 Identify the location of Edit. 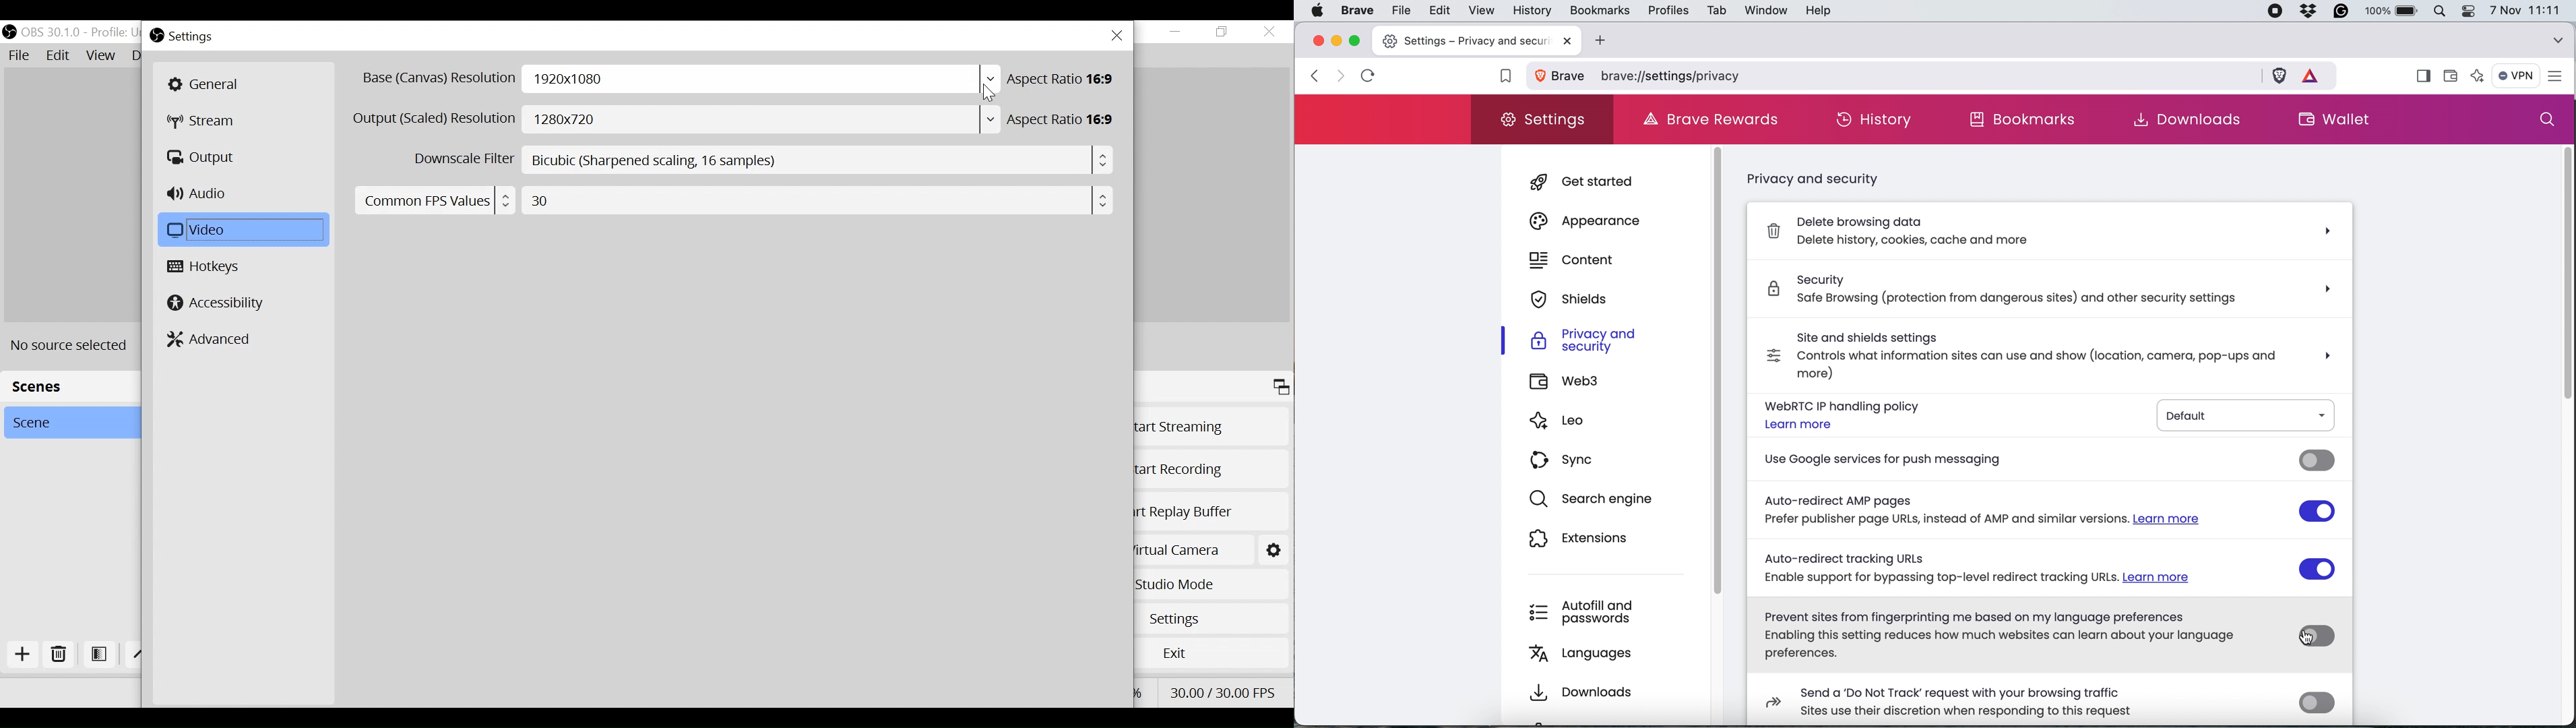
(59, 56).